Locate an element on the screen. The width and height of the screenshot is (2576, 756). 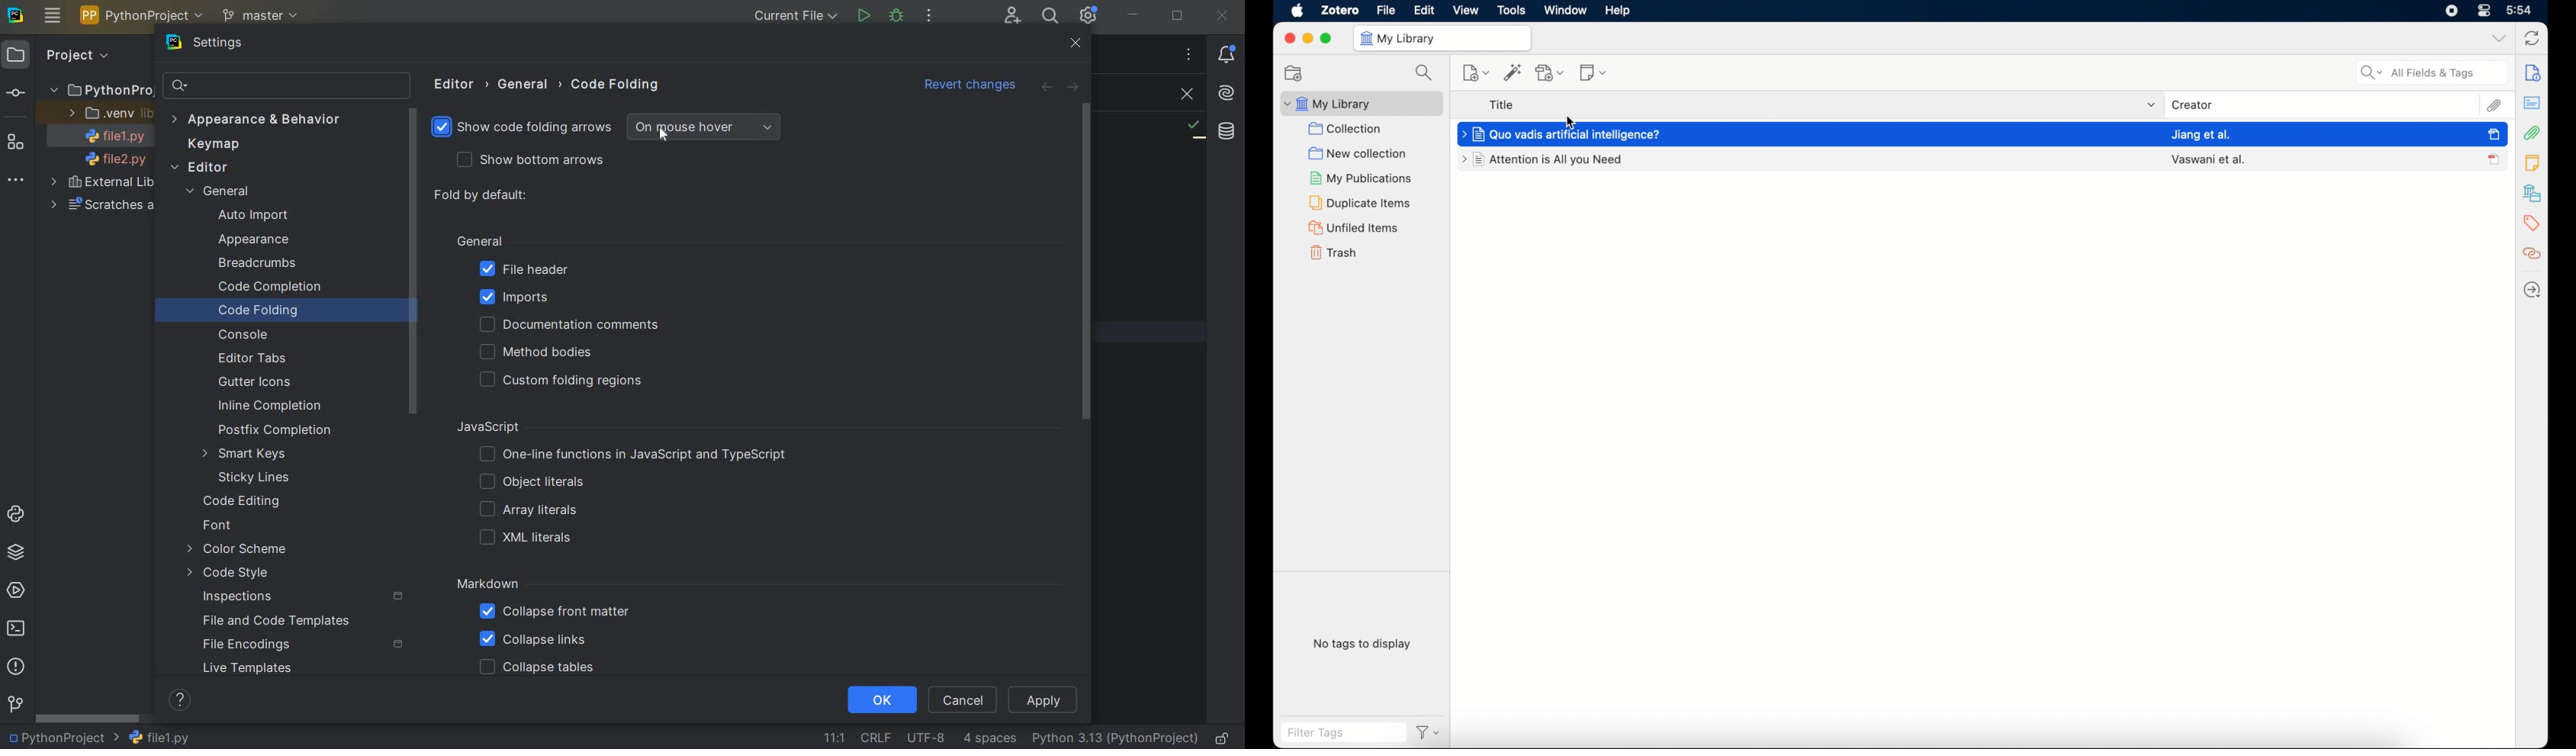
NOTIFICATIONS is located at coordinates (1227, 55).